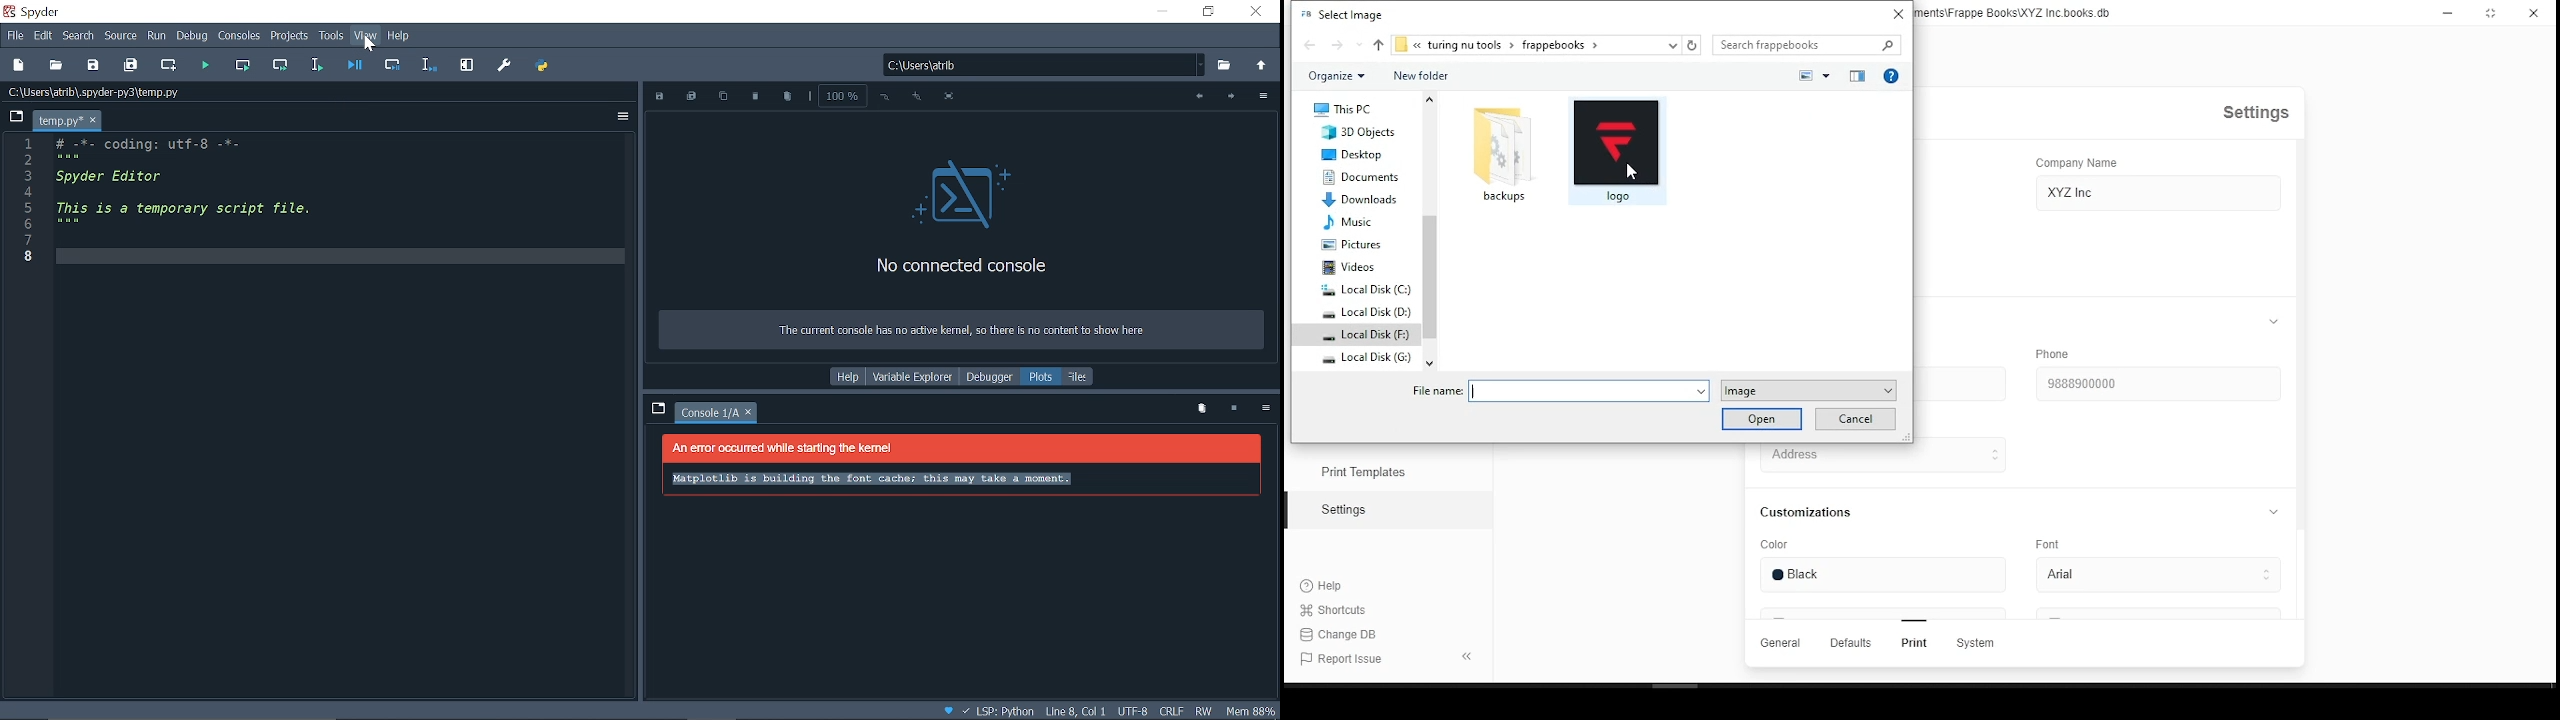 This screenshot has height=728, width=2576. Describe the element at coordinates (1170, 711) in the screenshot. I see `File status` at that location.